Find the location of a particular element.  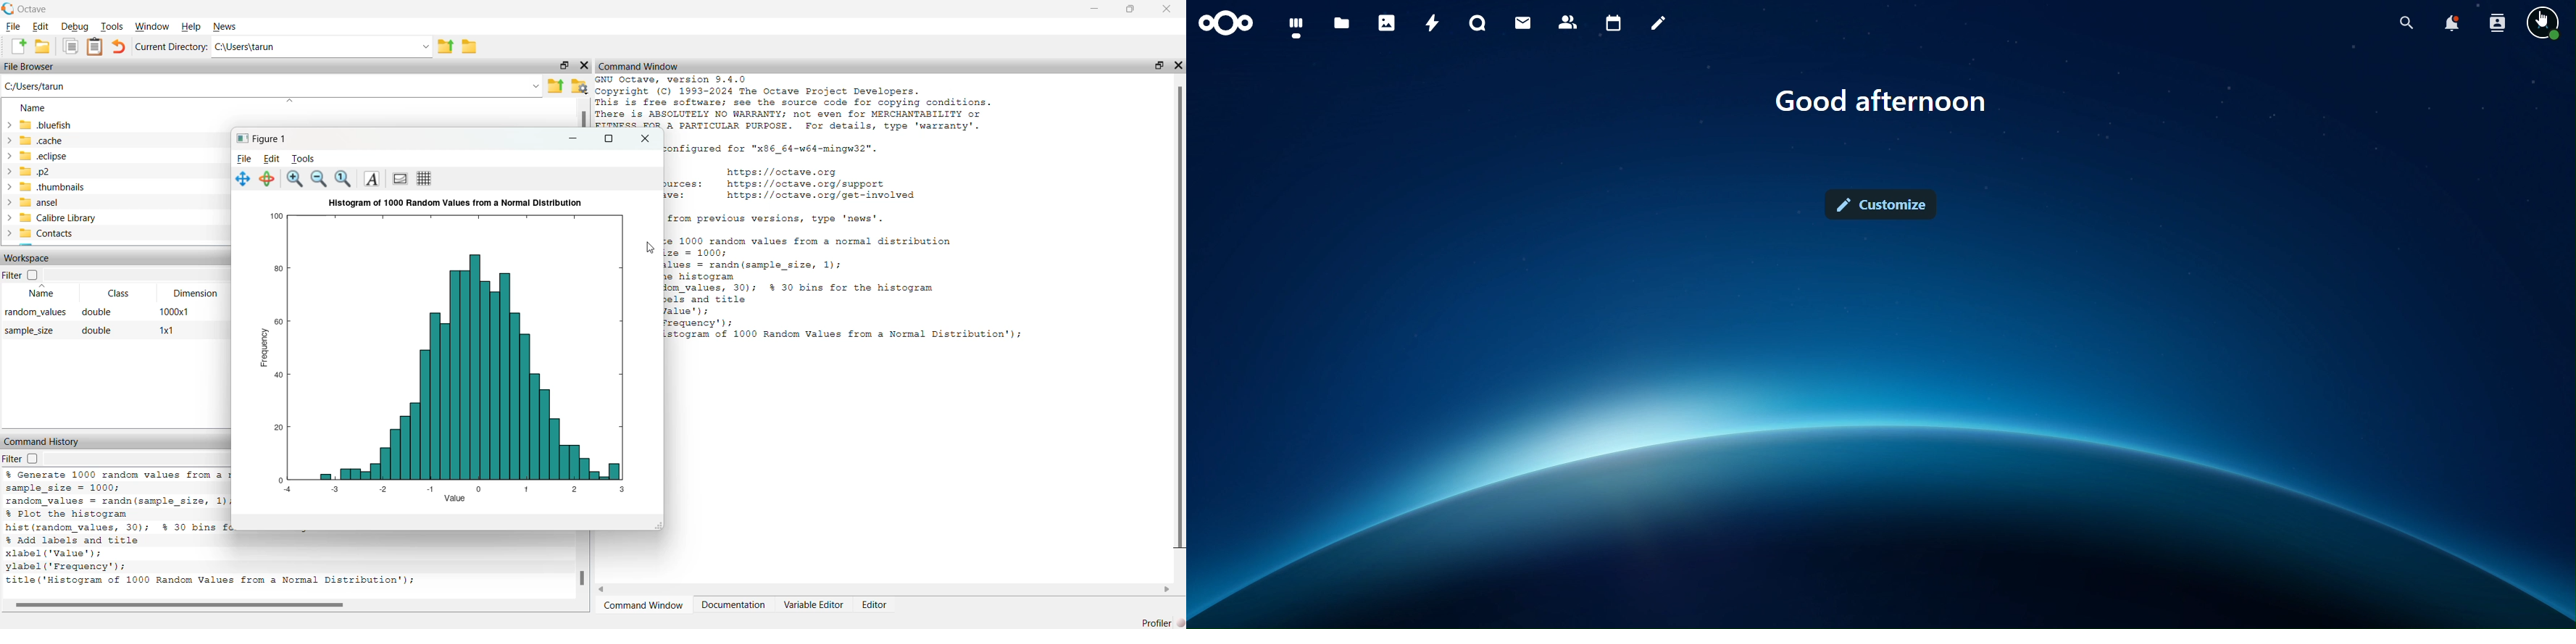

Figure 1 is located at coordinates (259, 138).